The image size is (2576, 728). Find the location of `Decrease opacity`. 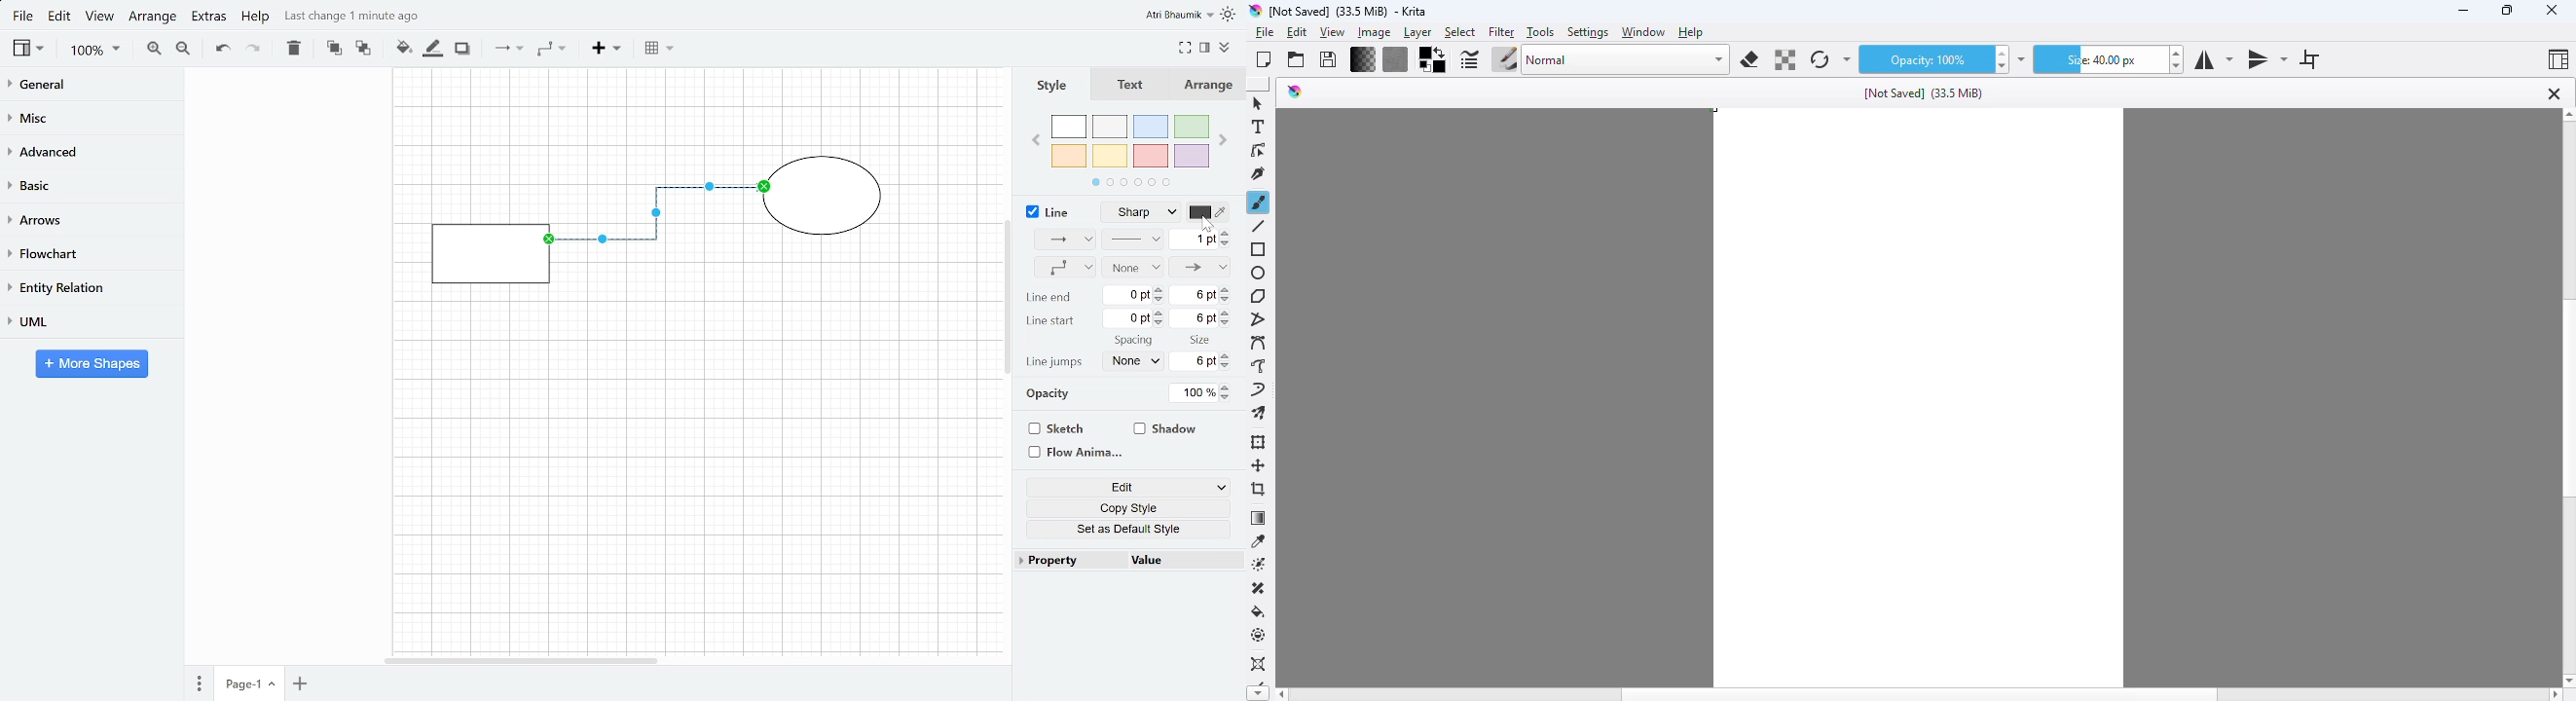

Decrease opacity is located at coordinates (1229, 399).